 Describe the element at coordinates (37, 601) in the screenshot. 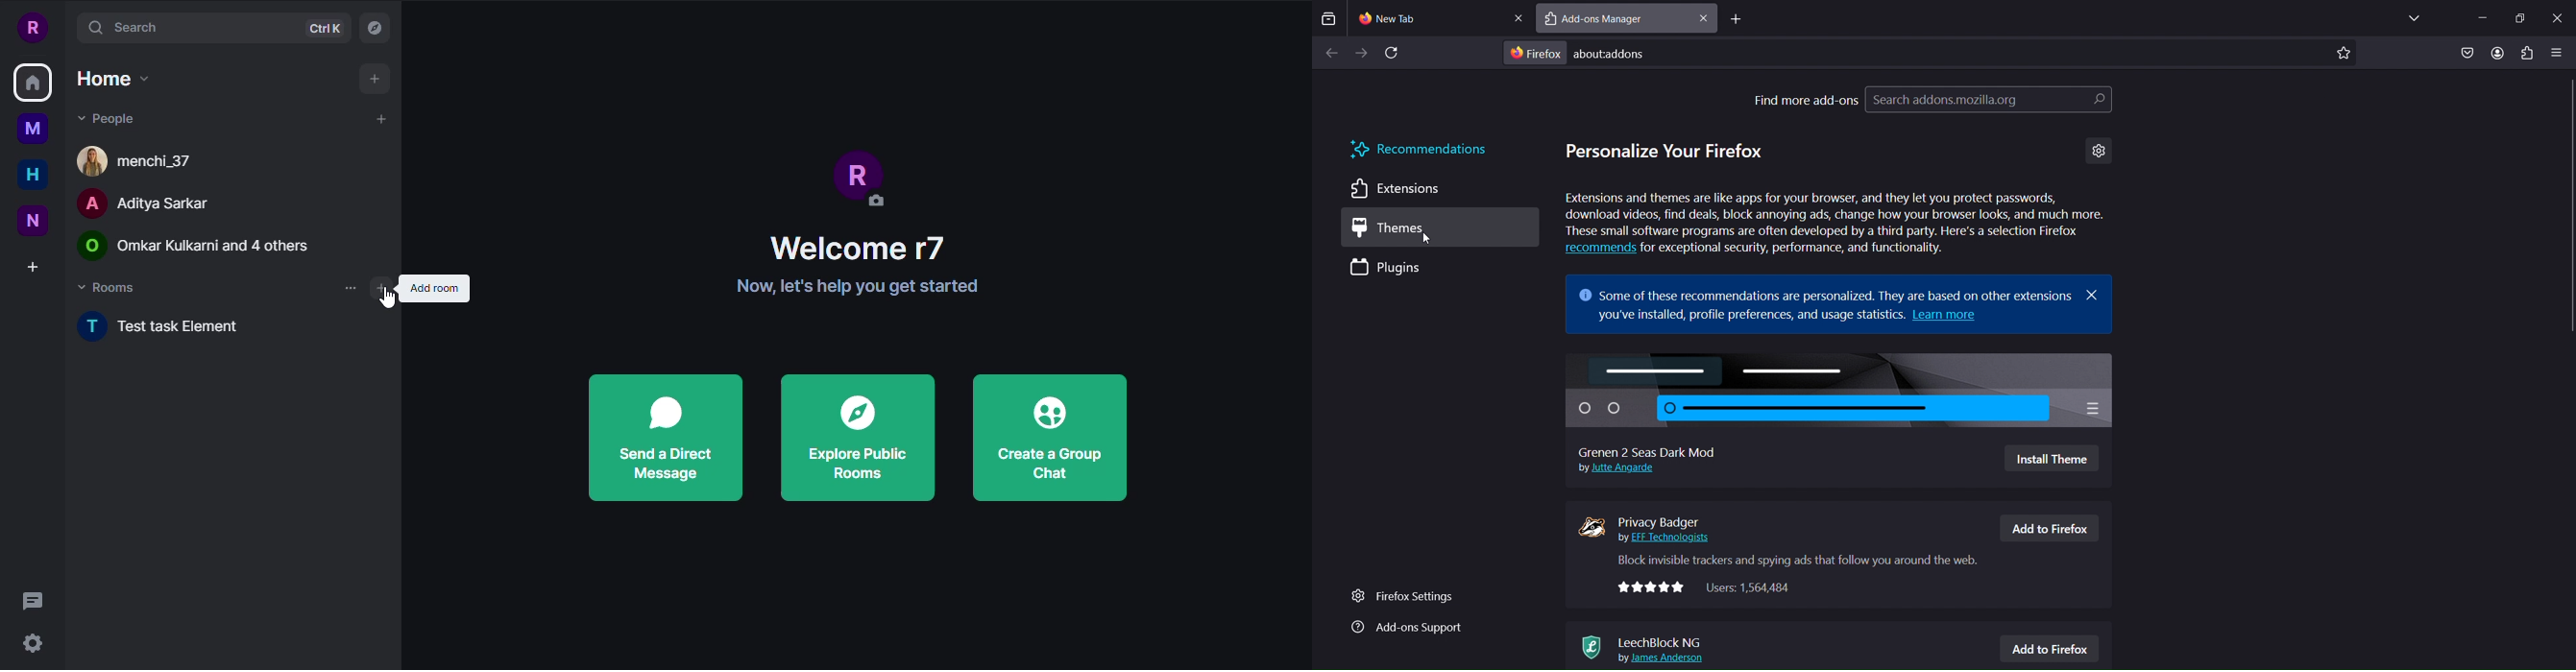

I see `threads` at that location.